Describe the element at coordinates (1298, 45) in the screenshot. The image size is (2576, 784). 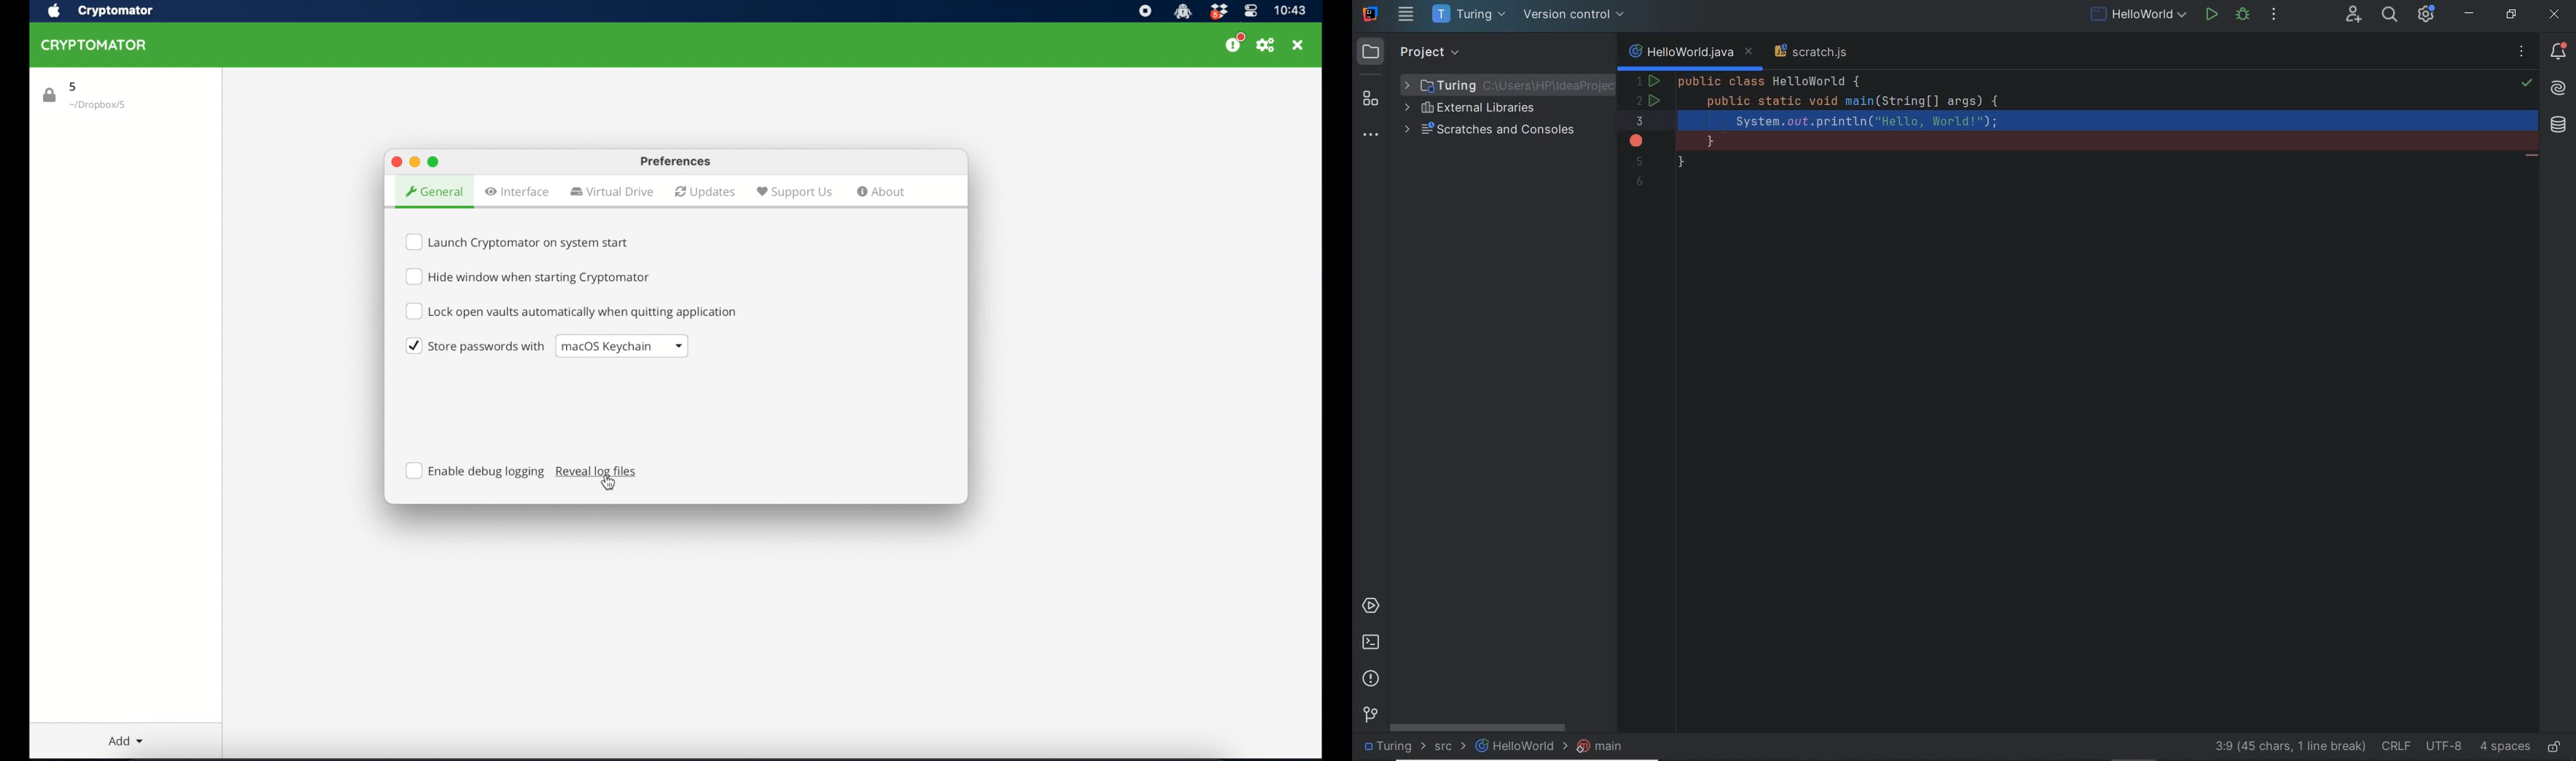
I see `close` at that location.